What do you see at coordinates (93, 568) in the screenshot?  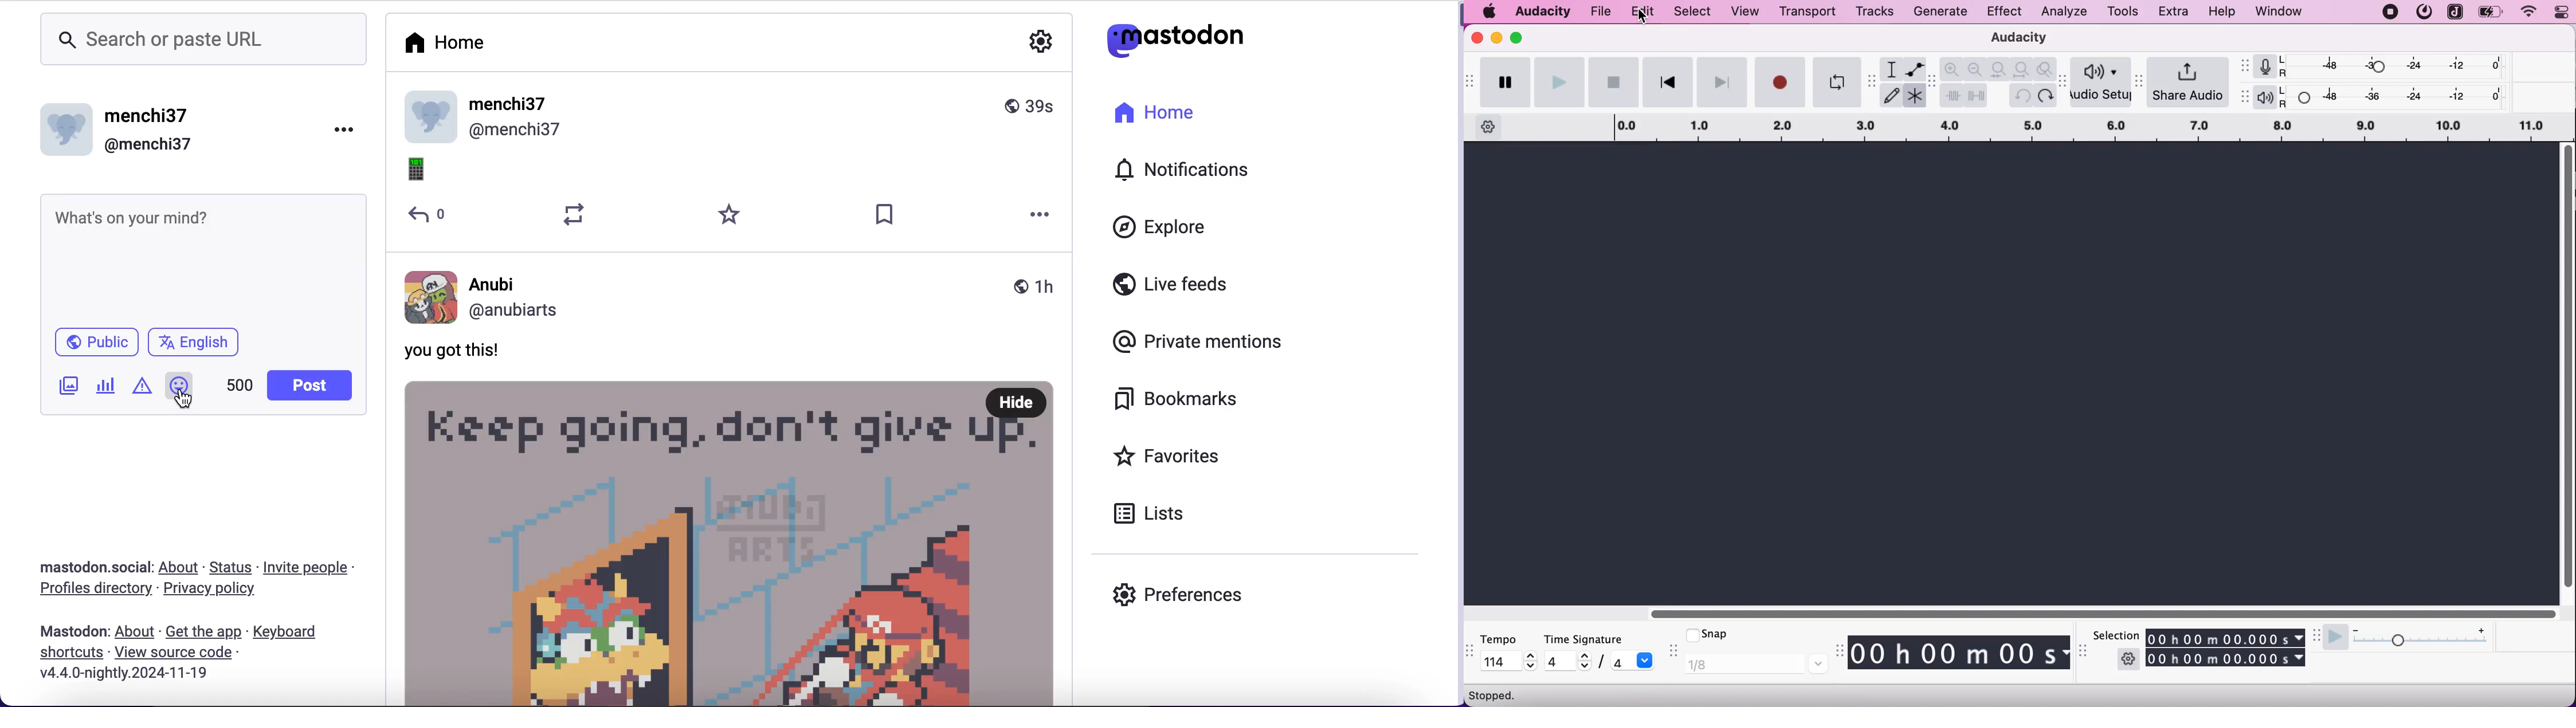 I see `mastodon.social` at bounding box center [93, 568].